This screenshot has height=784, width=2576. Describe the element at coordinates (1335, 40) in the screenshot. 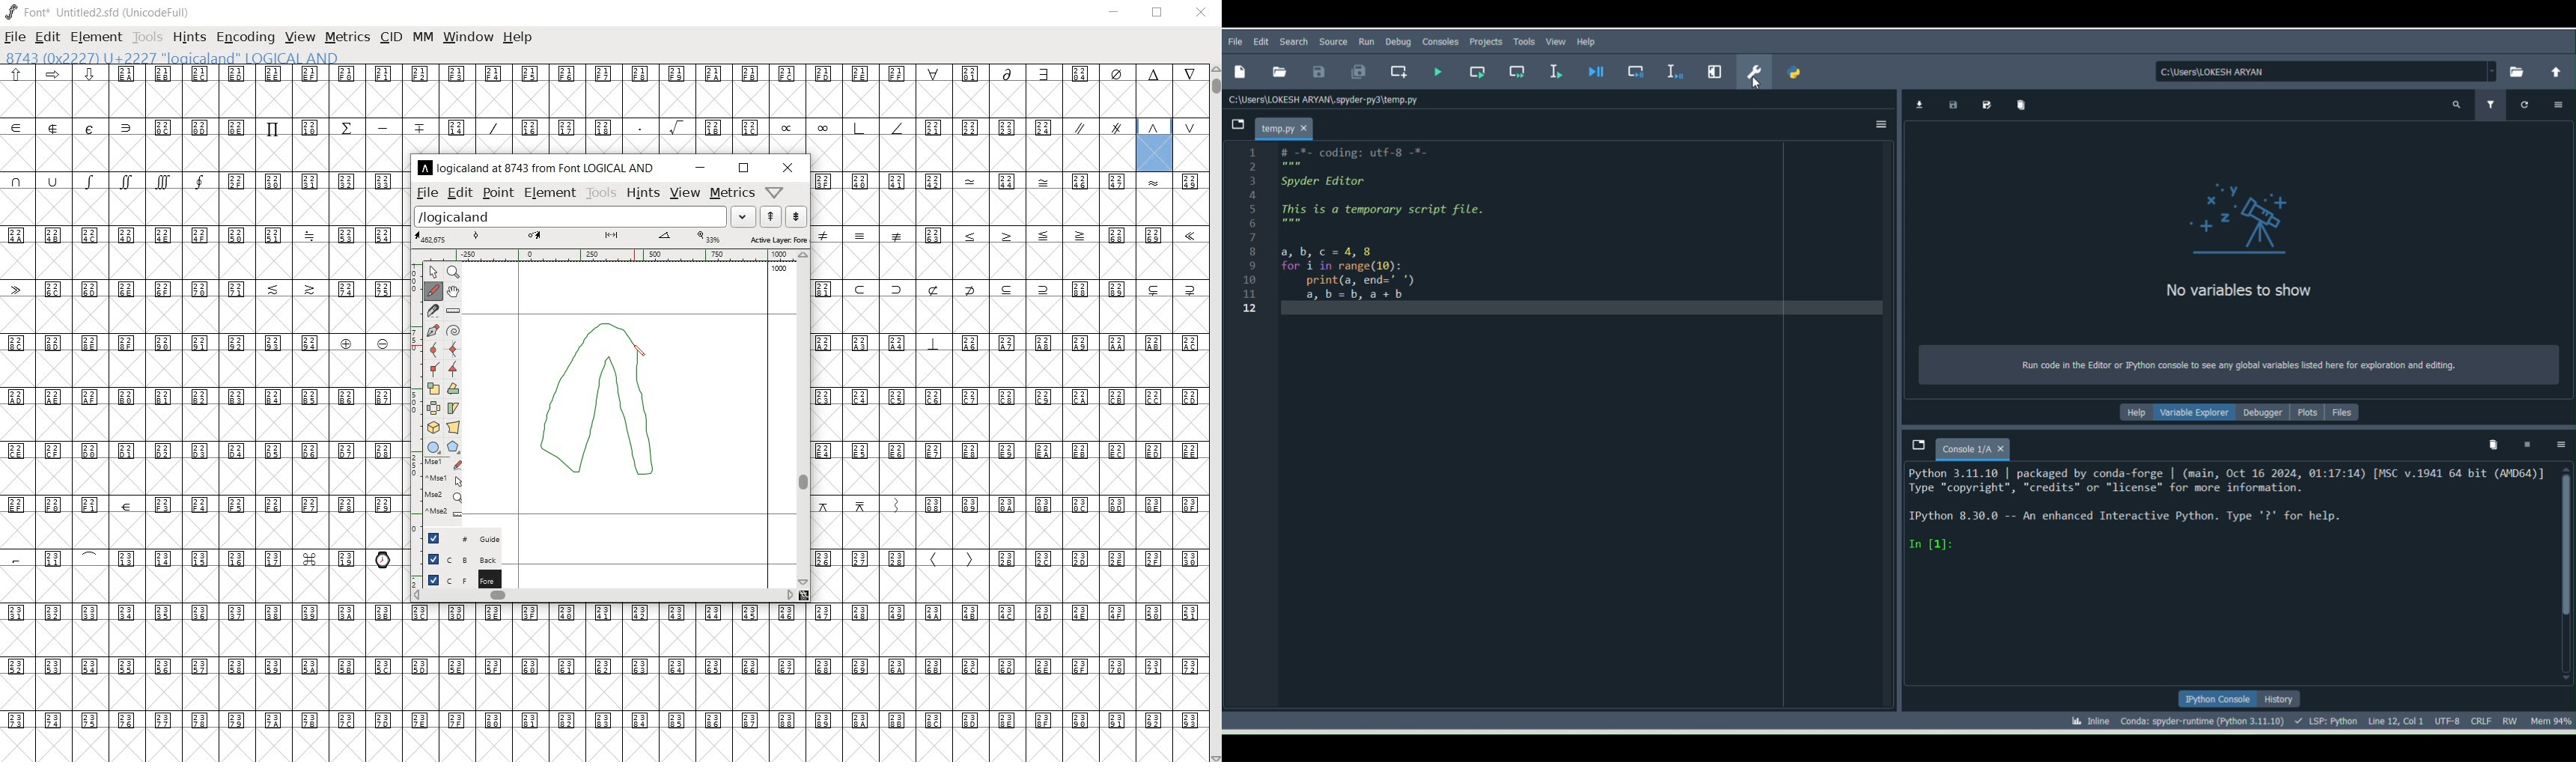

I see `Source` at that location.